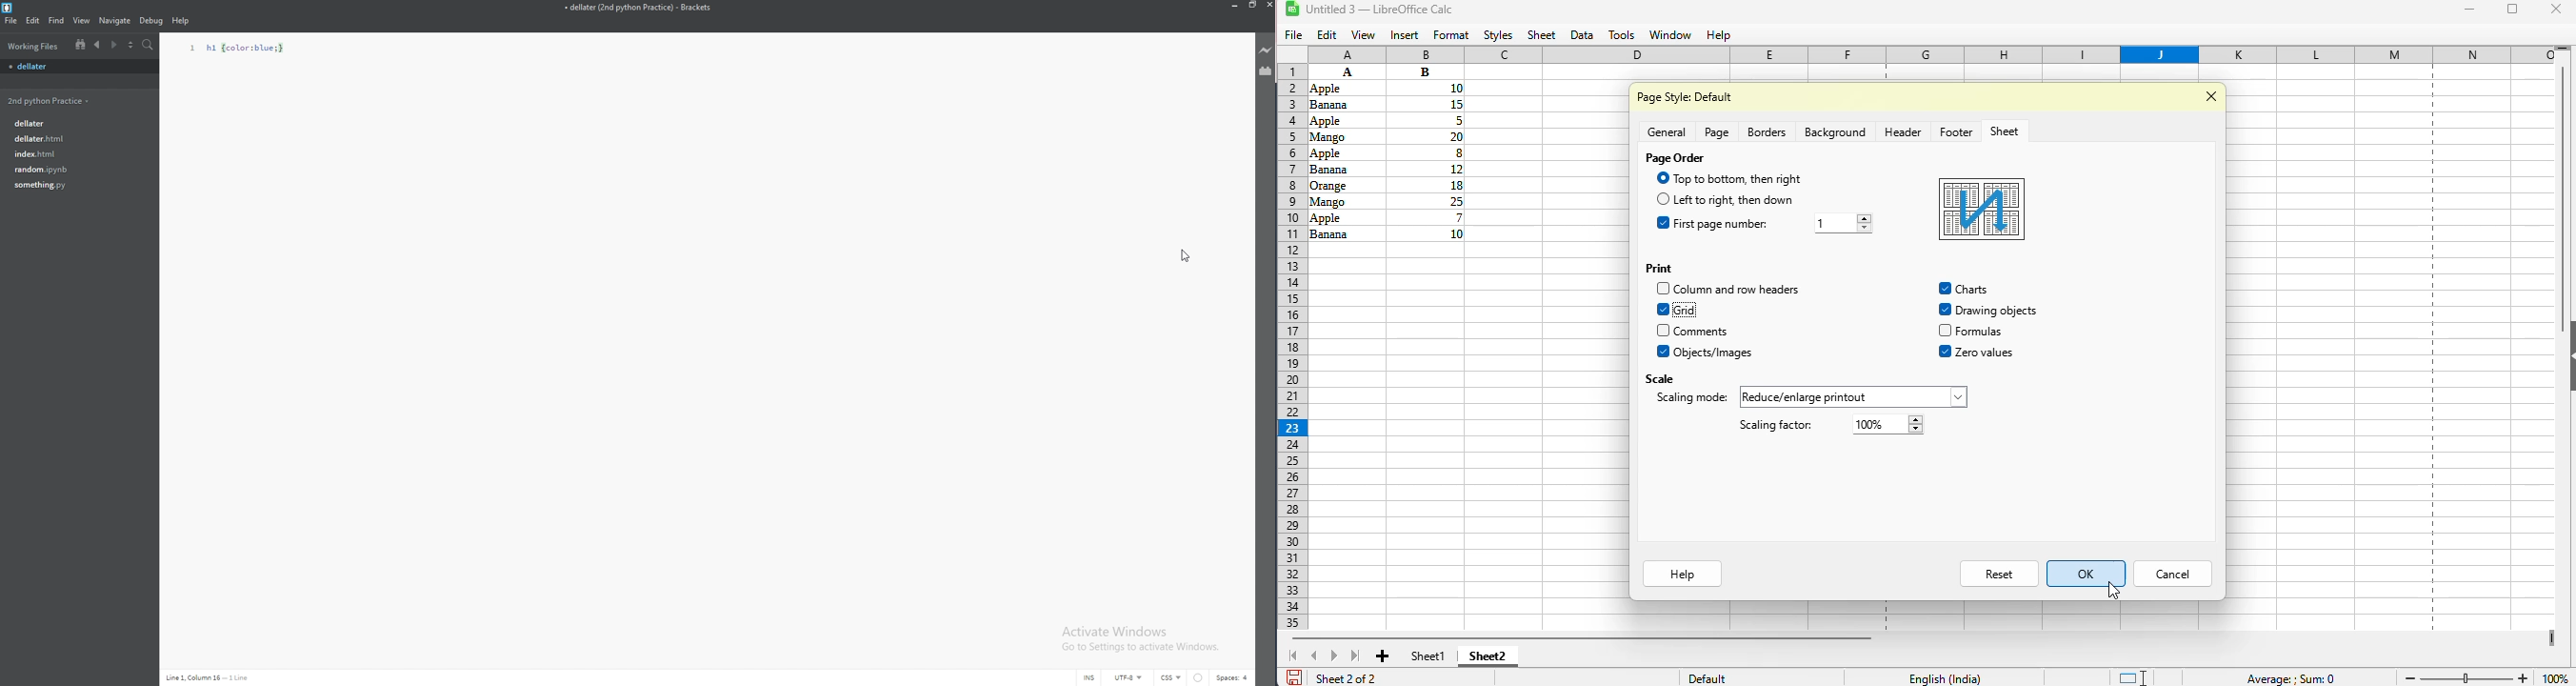 The image size is (2576, 700). Describe the element at coordinates (181, 21) in the screenshot. I see `help` at that location.